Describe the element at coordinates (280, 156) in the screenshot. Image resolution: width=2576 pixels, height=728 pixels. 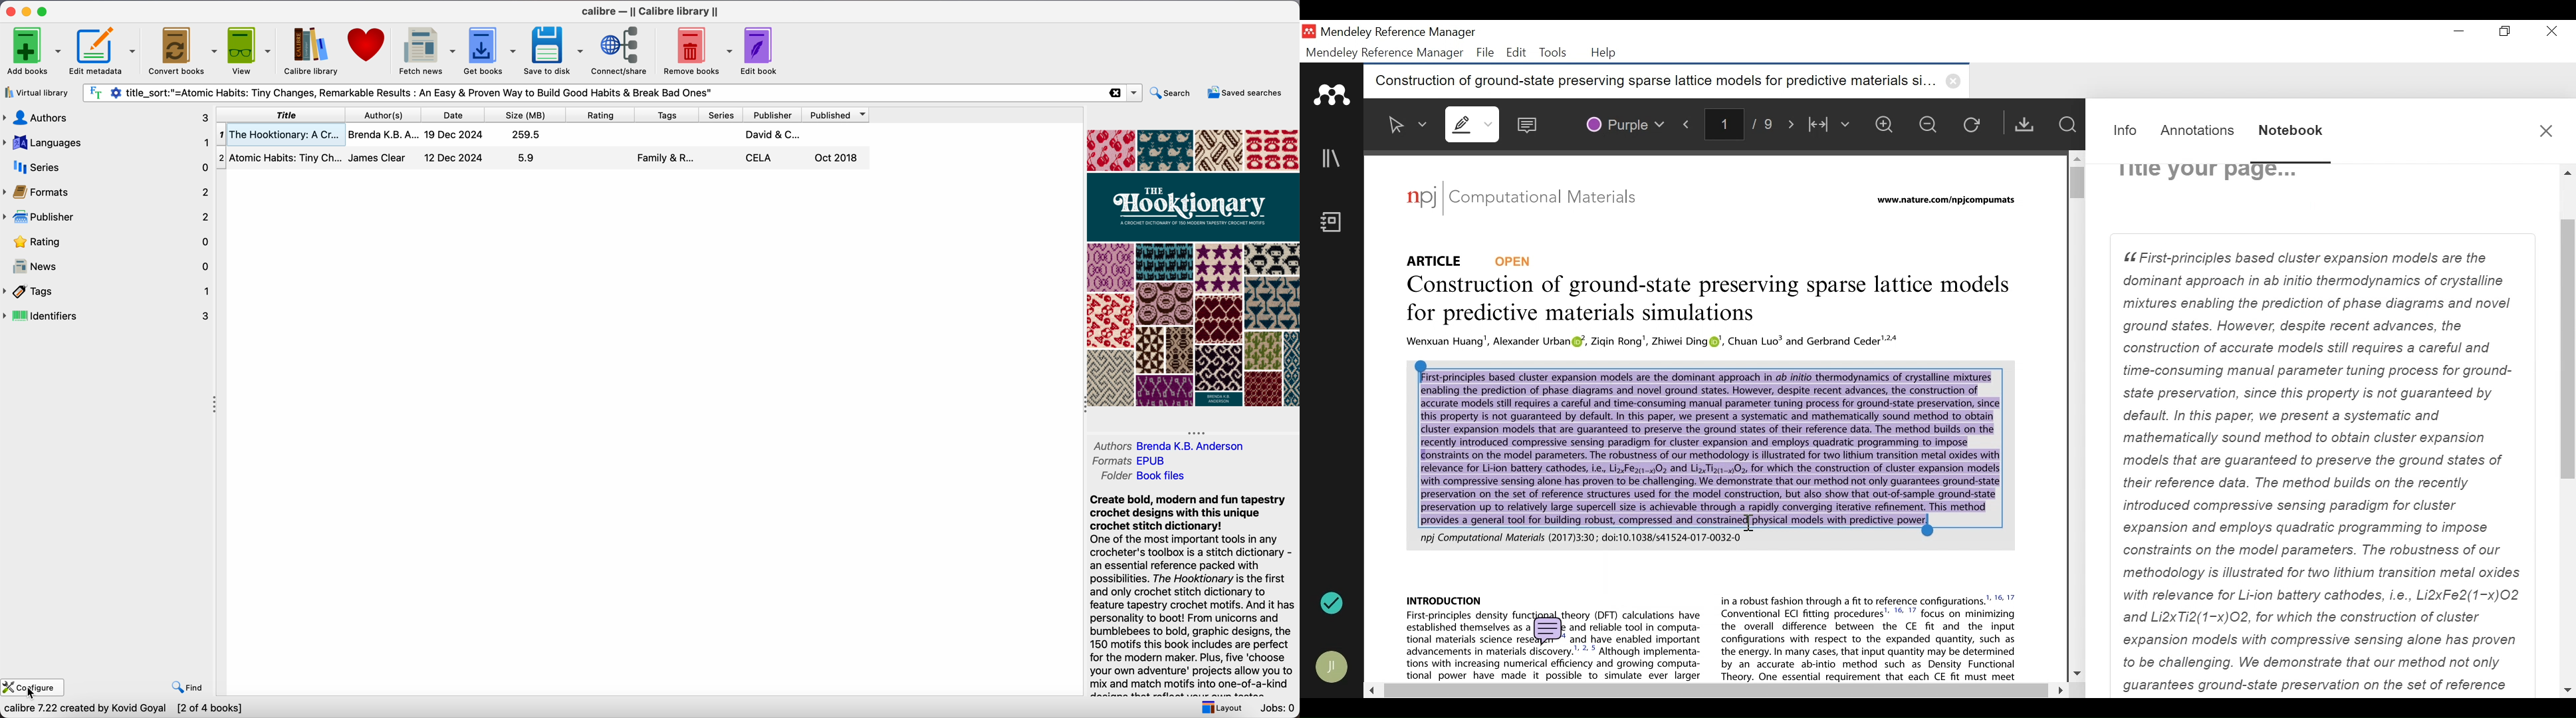
I see `Atomic Habits: Tiny Ch..` at that location.